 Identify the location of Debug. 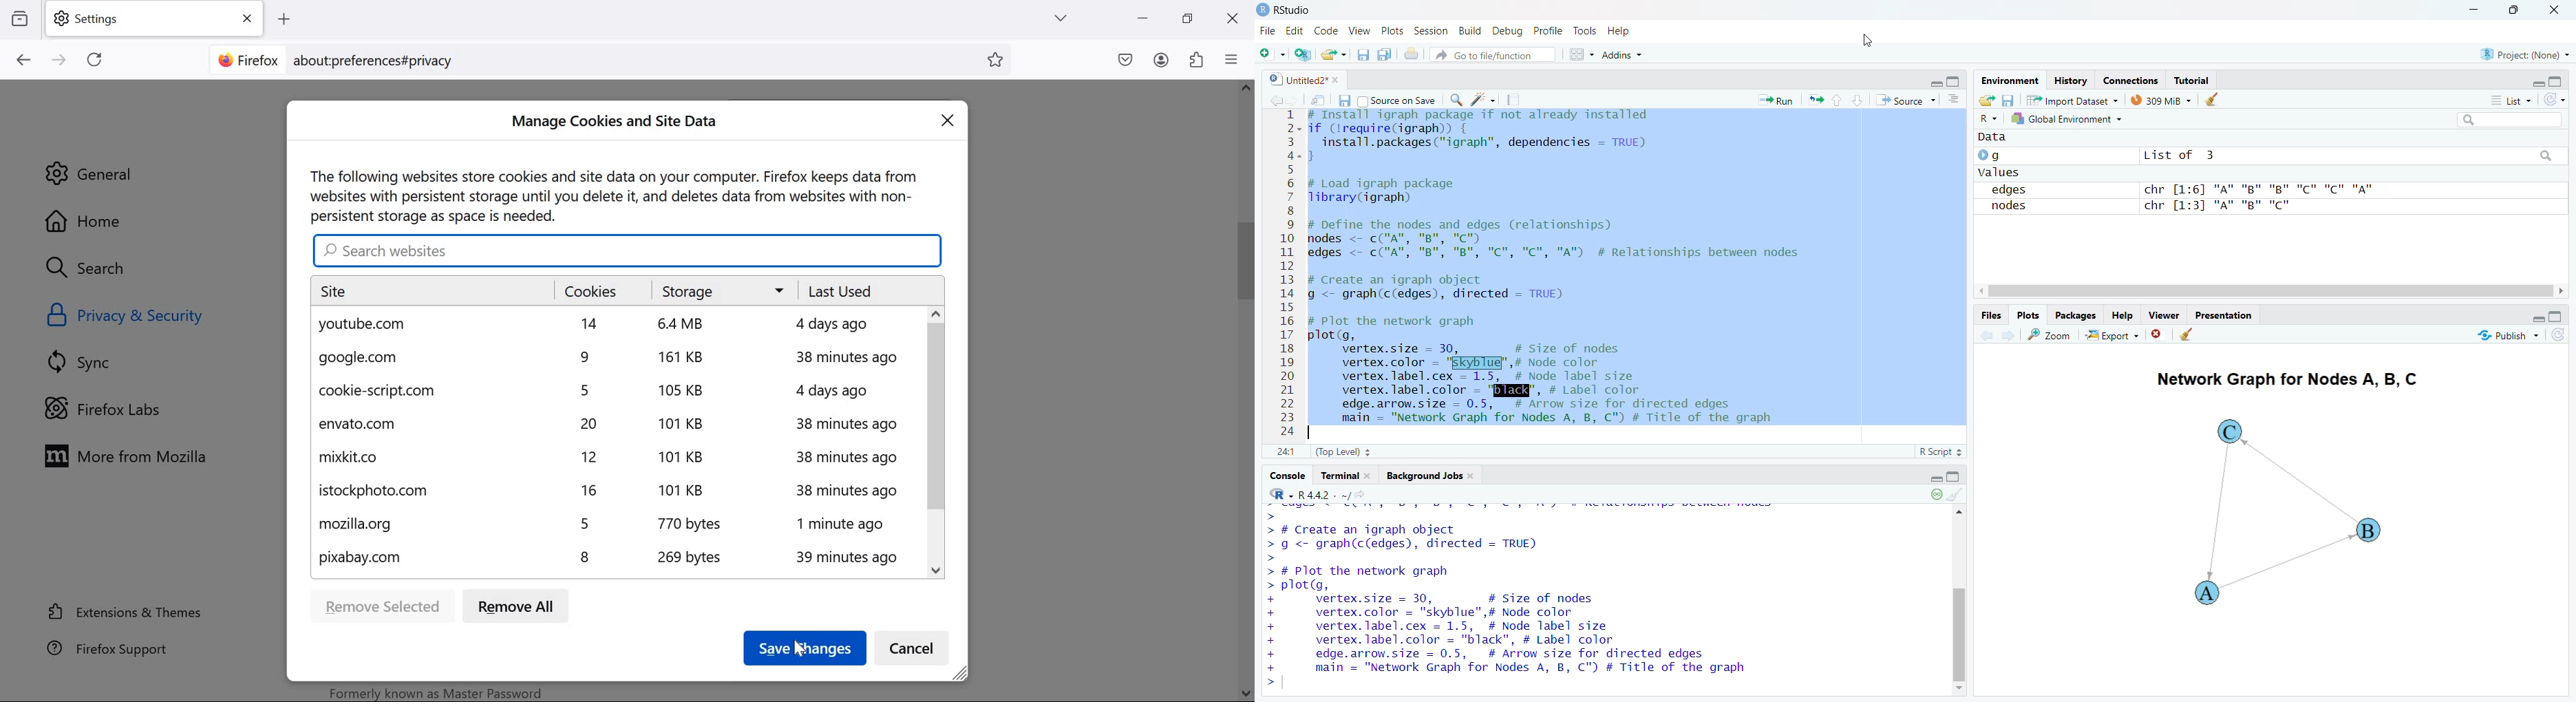
(1506, 33).